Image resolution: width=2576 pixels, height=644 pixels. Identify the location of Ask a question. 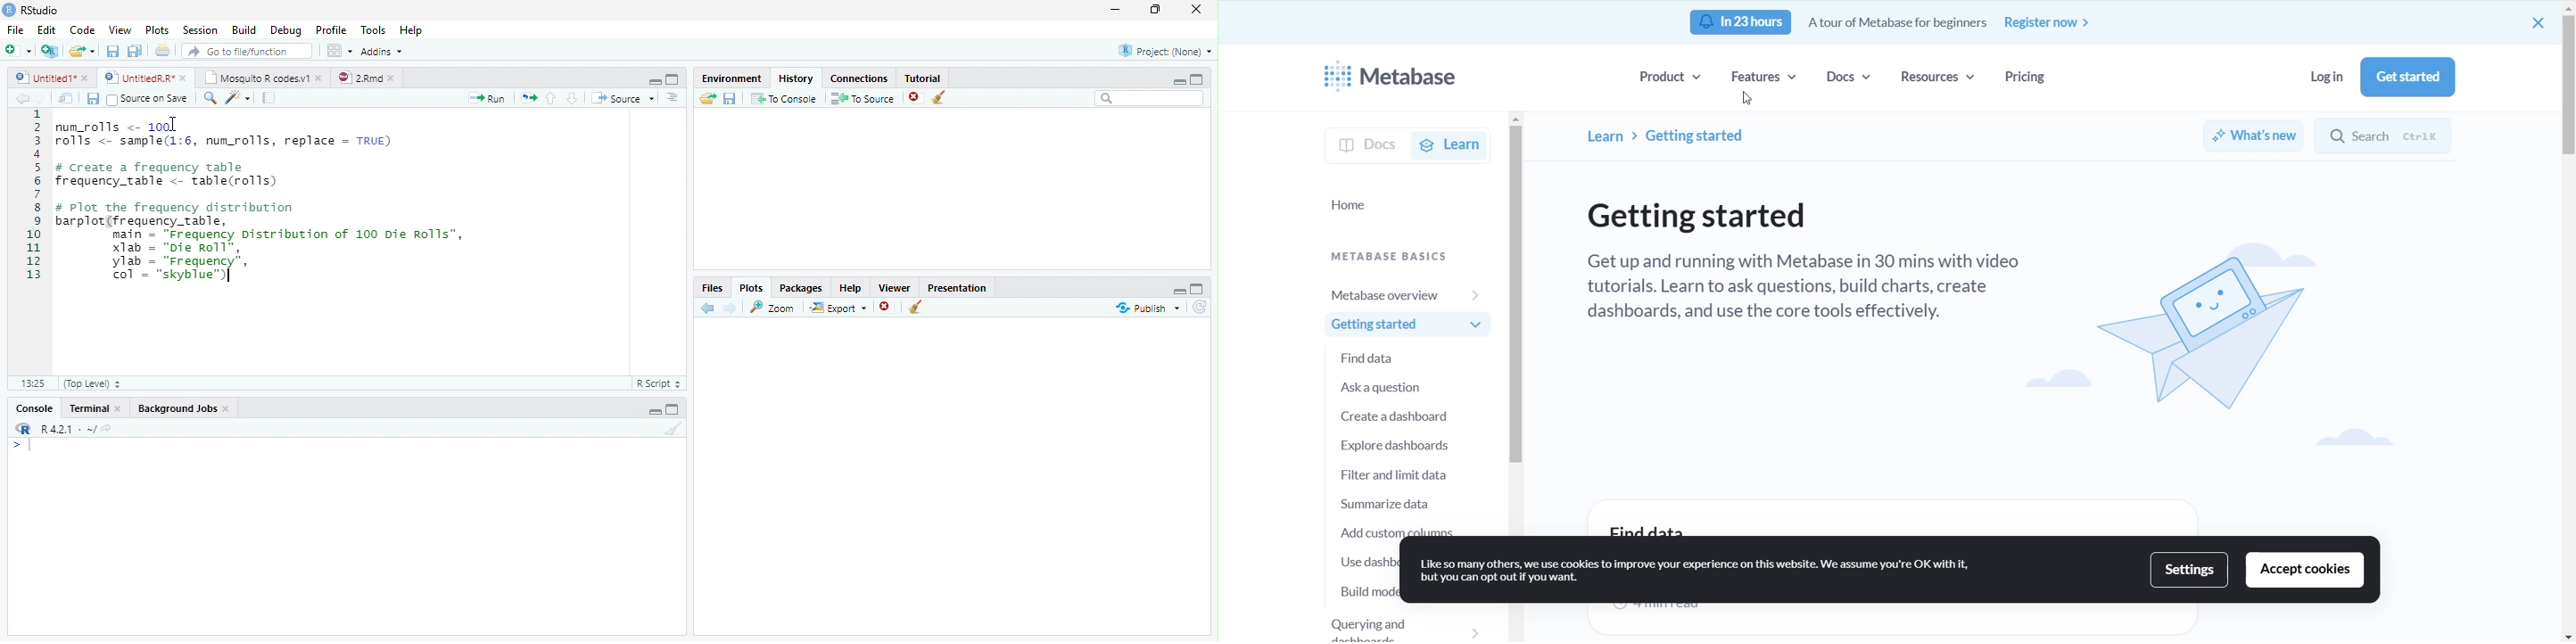
(1399, 387).